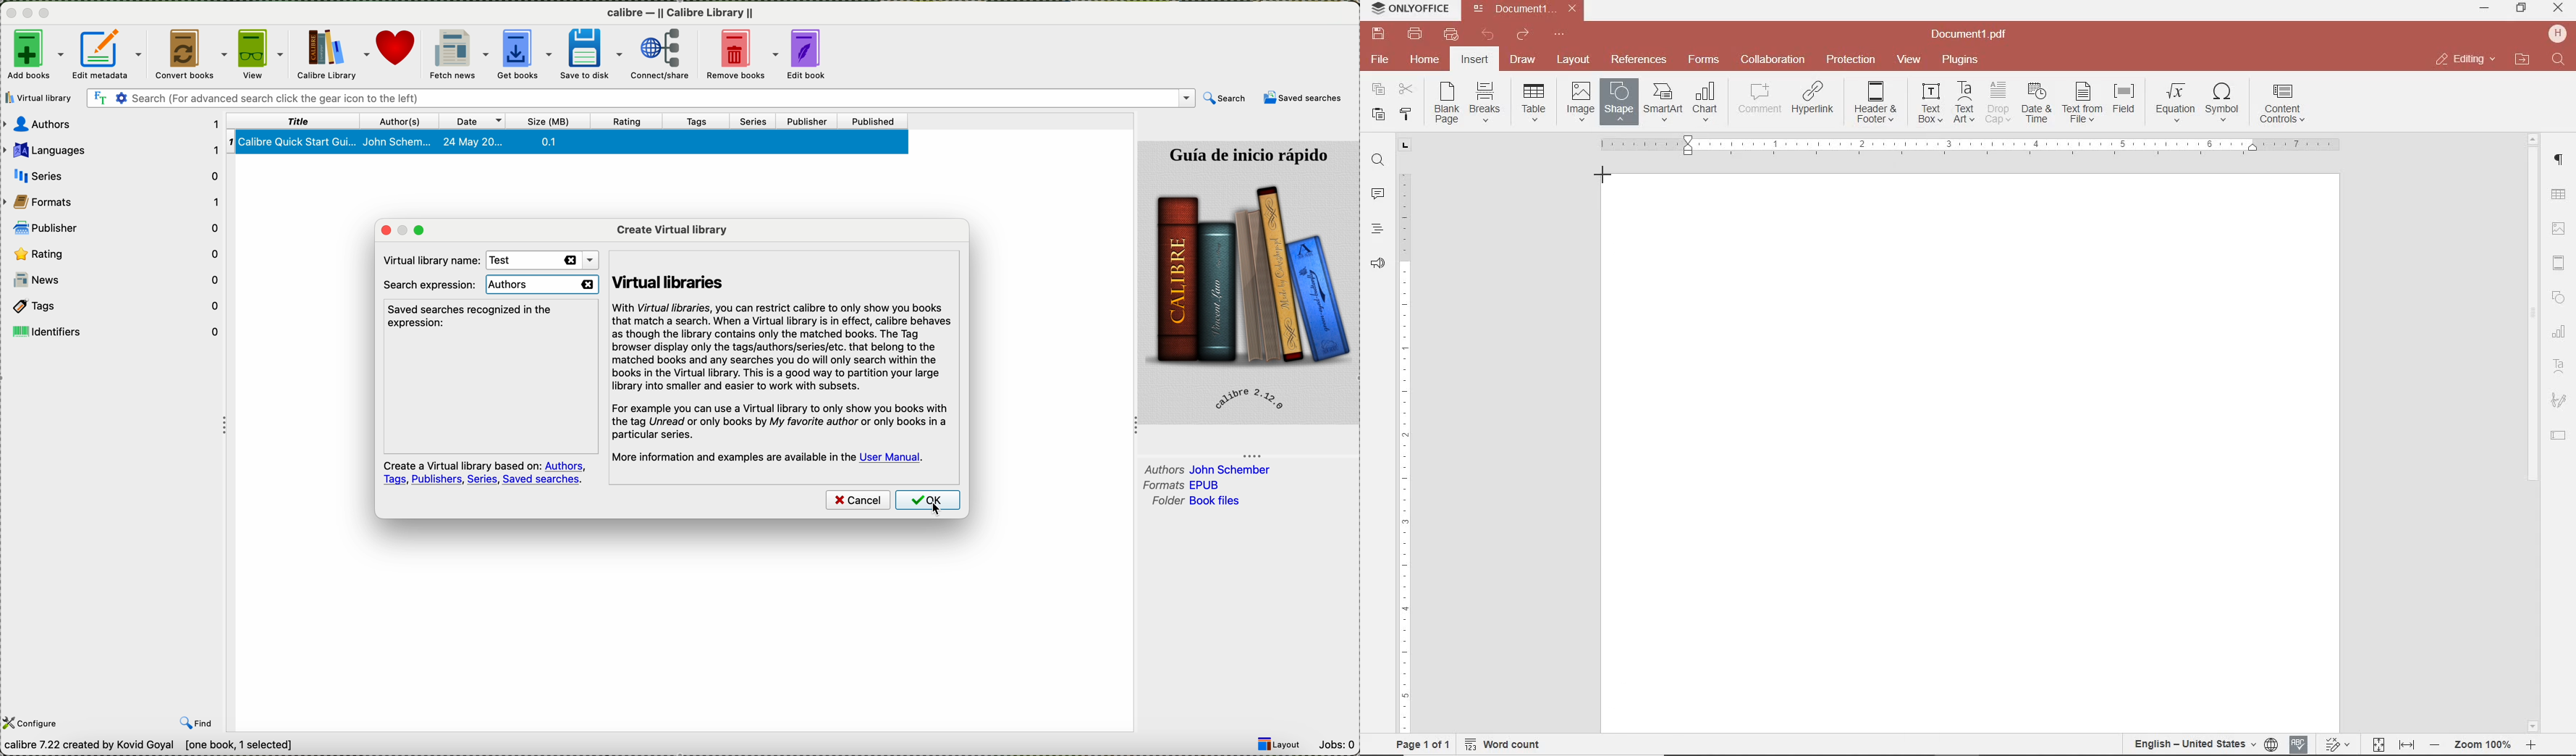 The width and height of the screenshot is (2576, 756). What do you see at coordinates (706, 122) in the screenshot?
I see `tags` at bounding box center [706, 122].